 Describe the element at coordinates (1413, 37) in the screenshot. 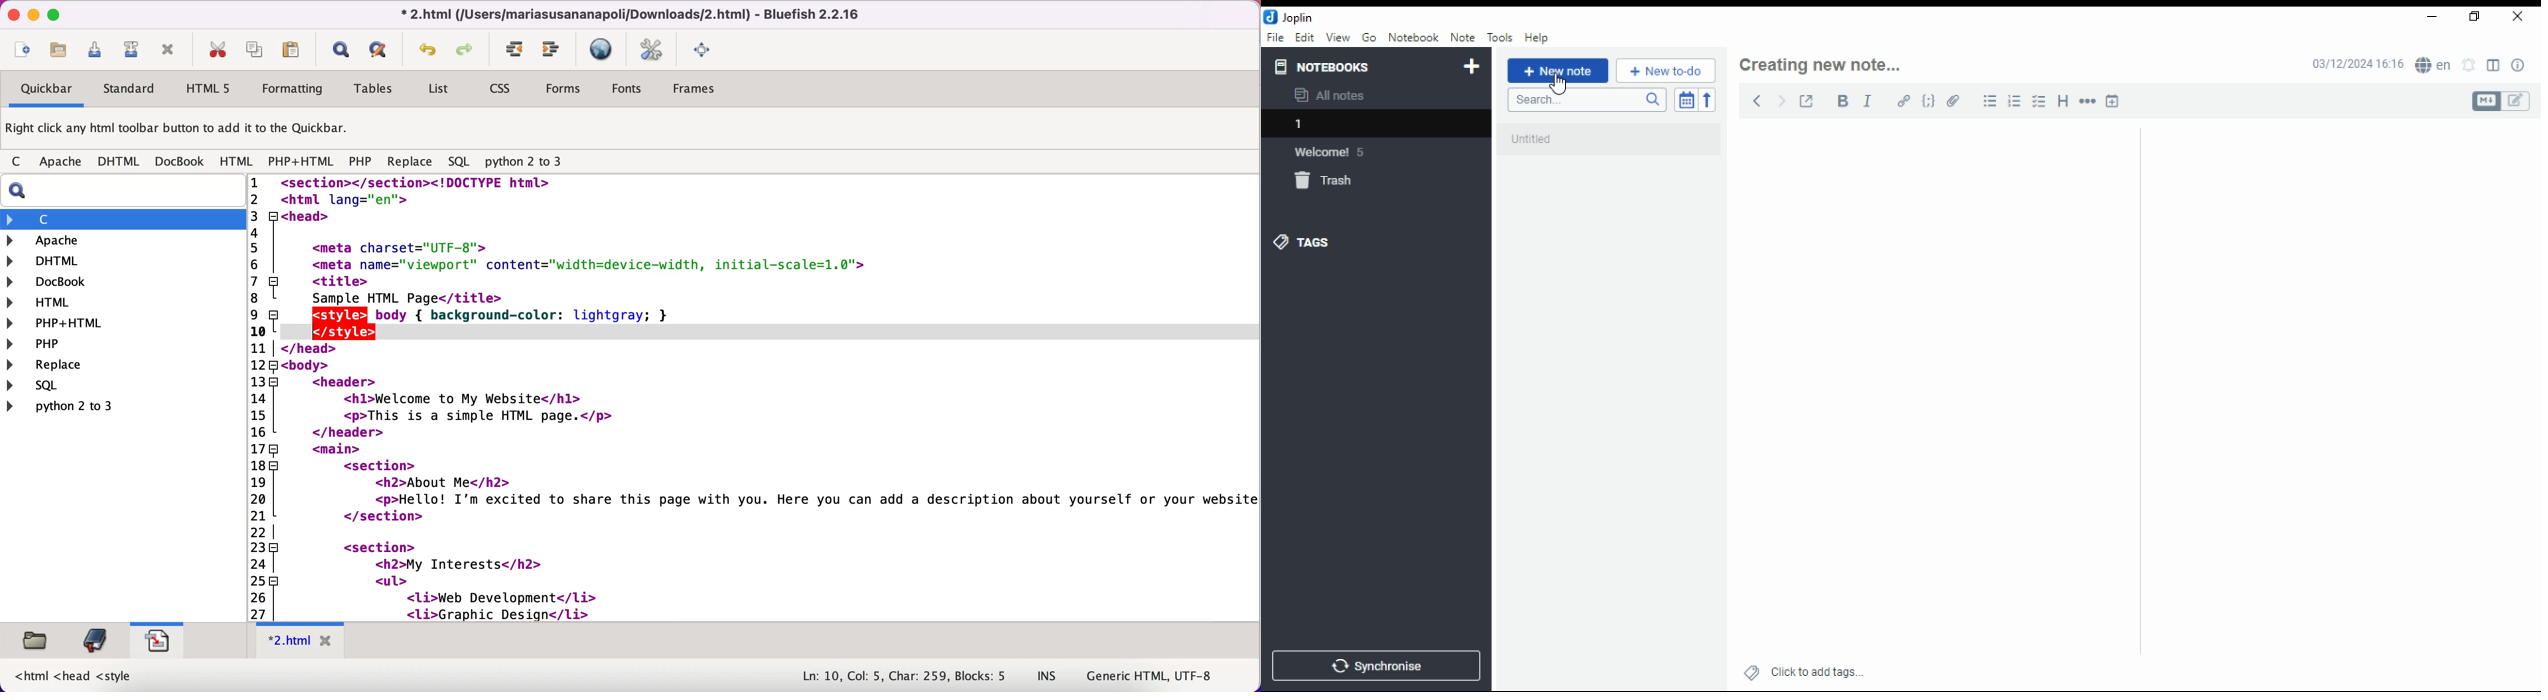

I see `notebook` at that location.